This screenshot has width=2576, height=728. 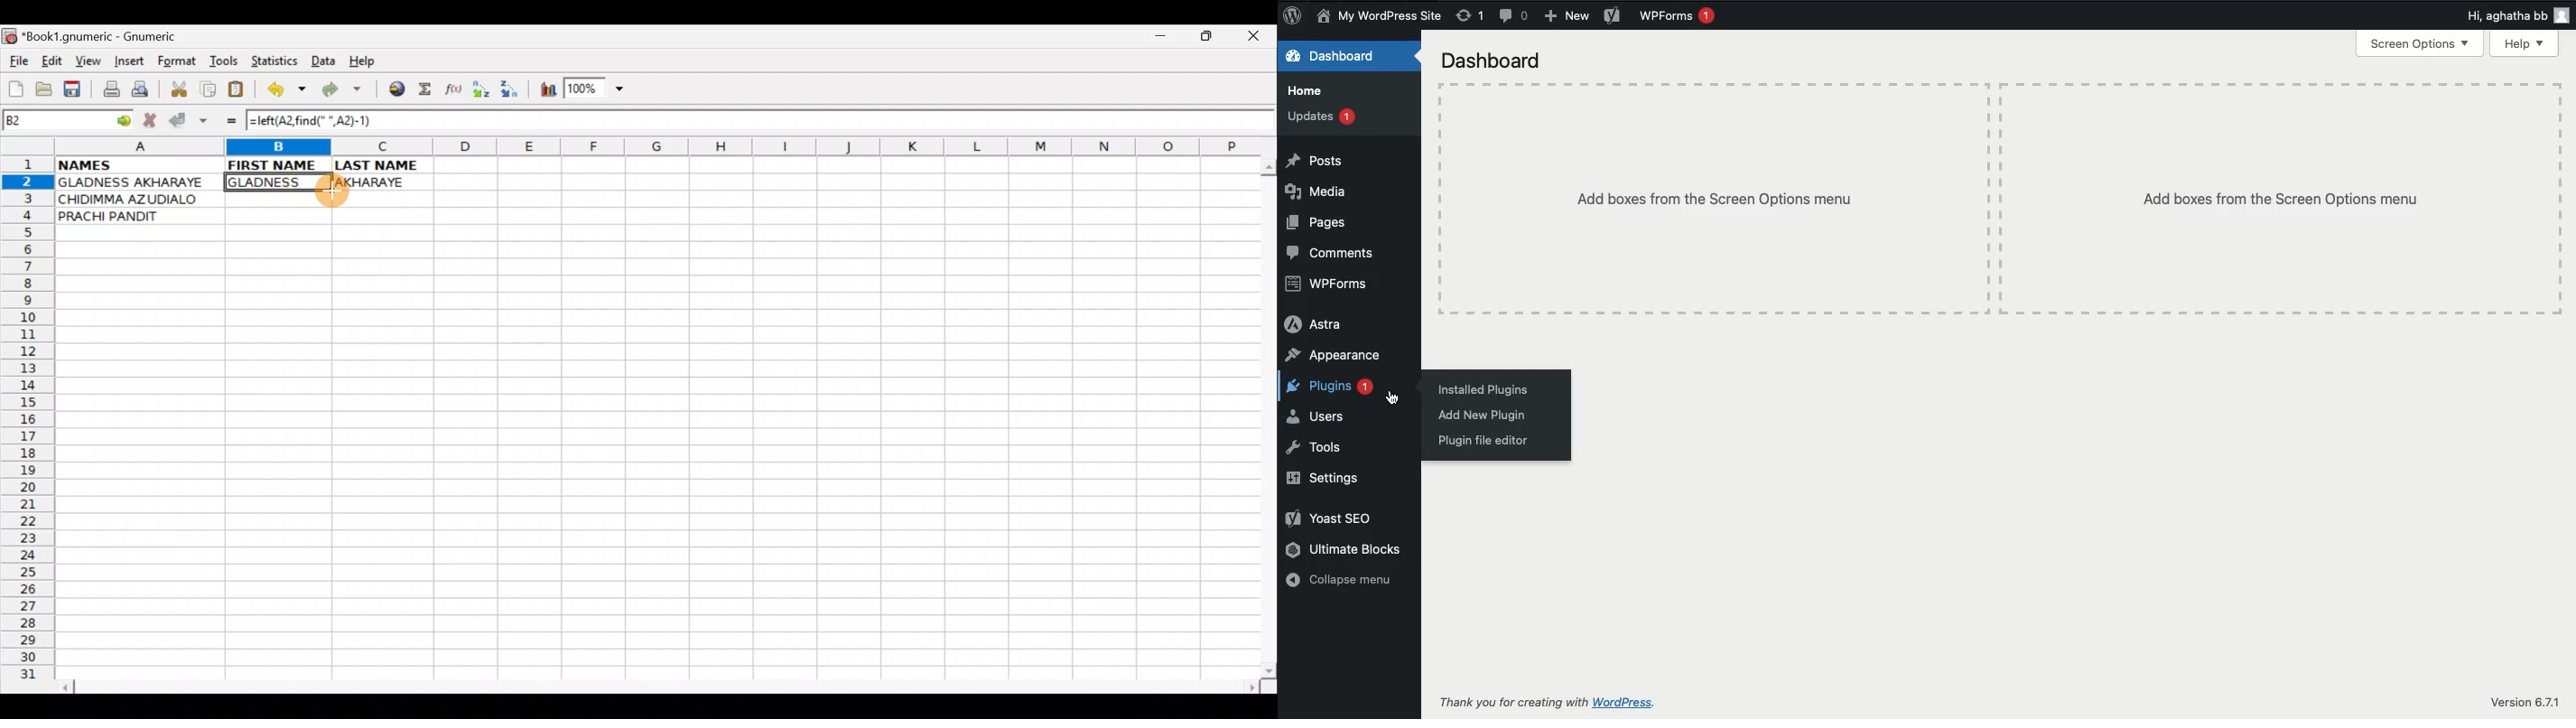 I want to click on Undo last action, so click(x=288, y=91).